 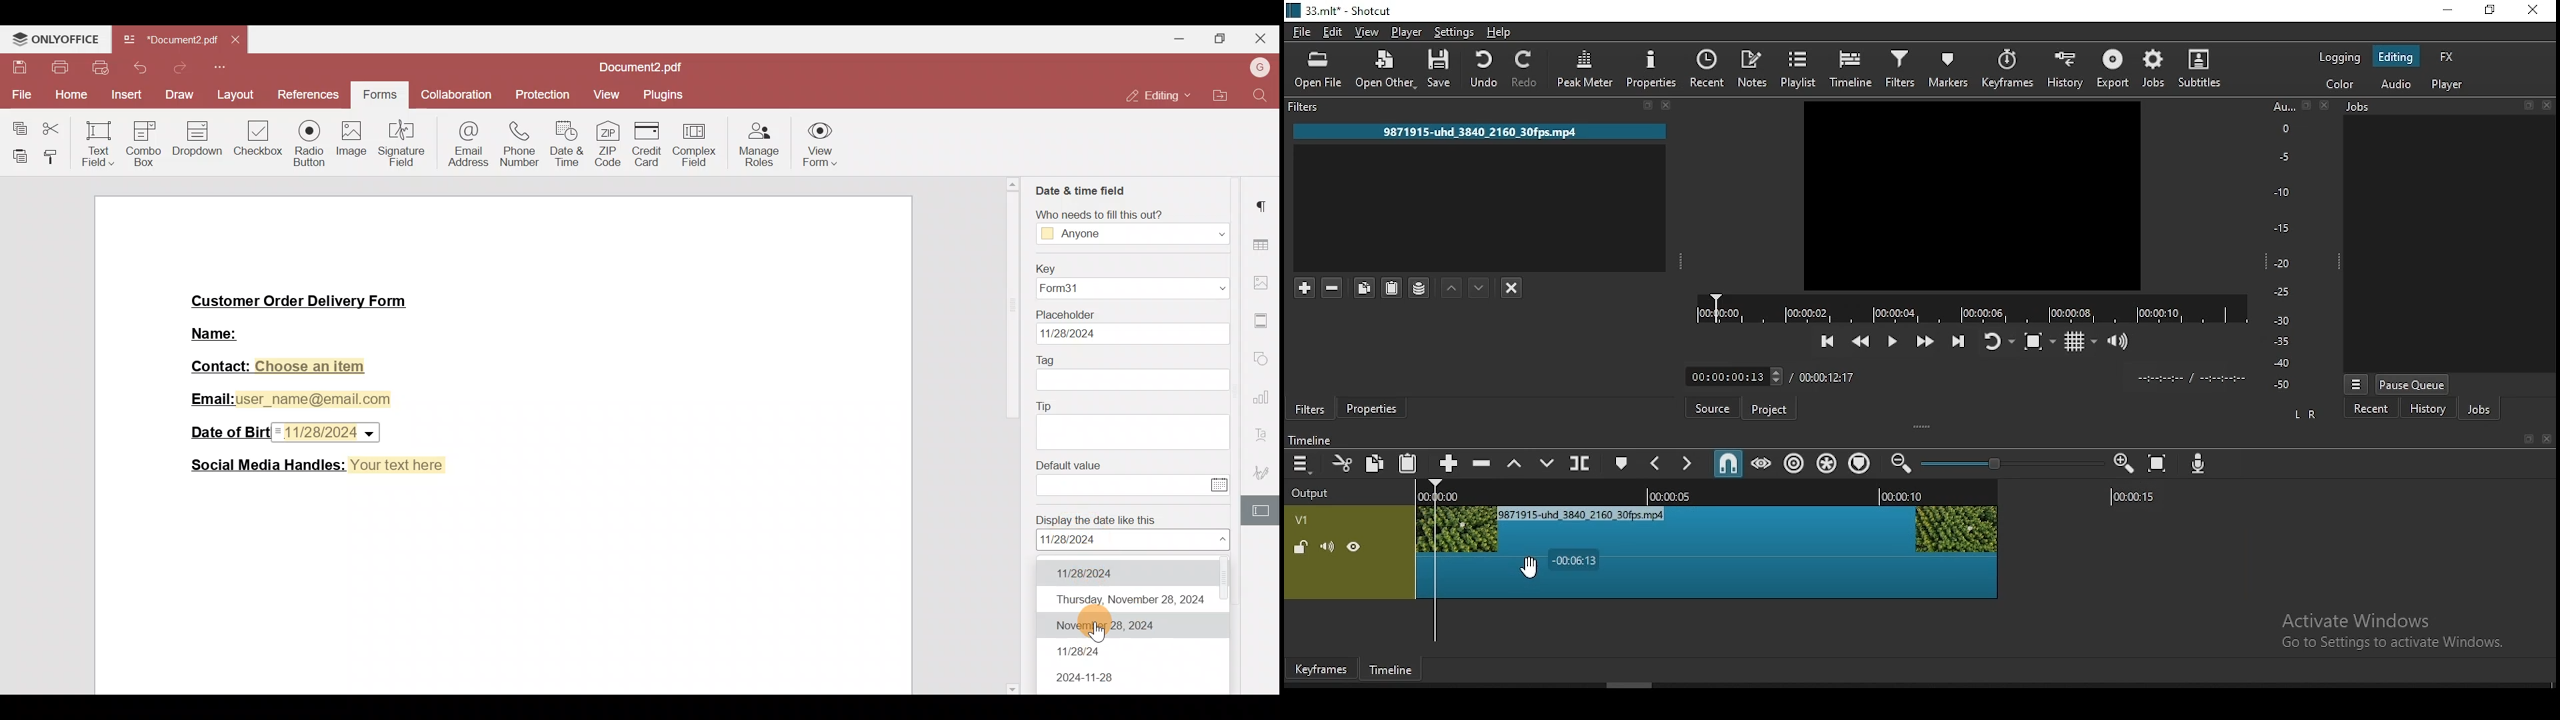 What do you see at coordinates (1066, 315) in the screenshot?
I see `Placeholder` at bounding box center [1066, 315].